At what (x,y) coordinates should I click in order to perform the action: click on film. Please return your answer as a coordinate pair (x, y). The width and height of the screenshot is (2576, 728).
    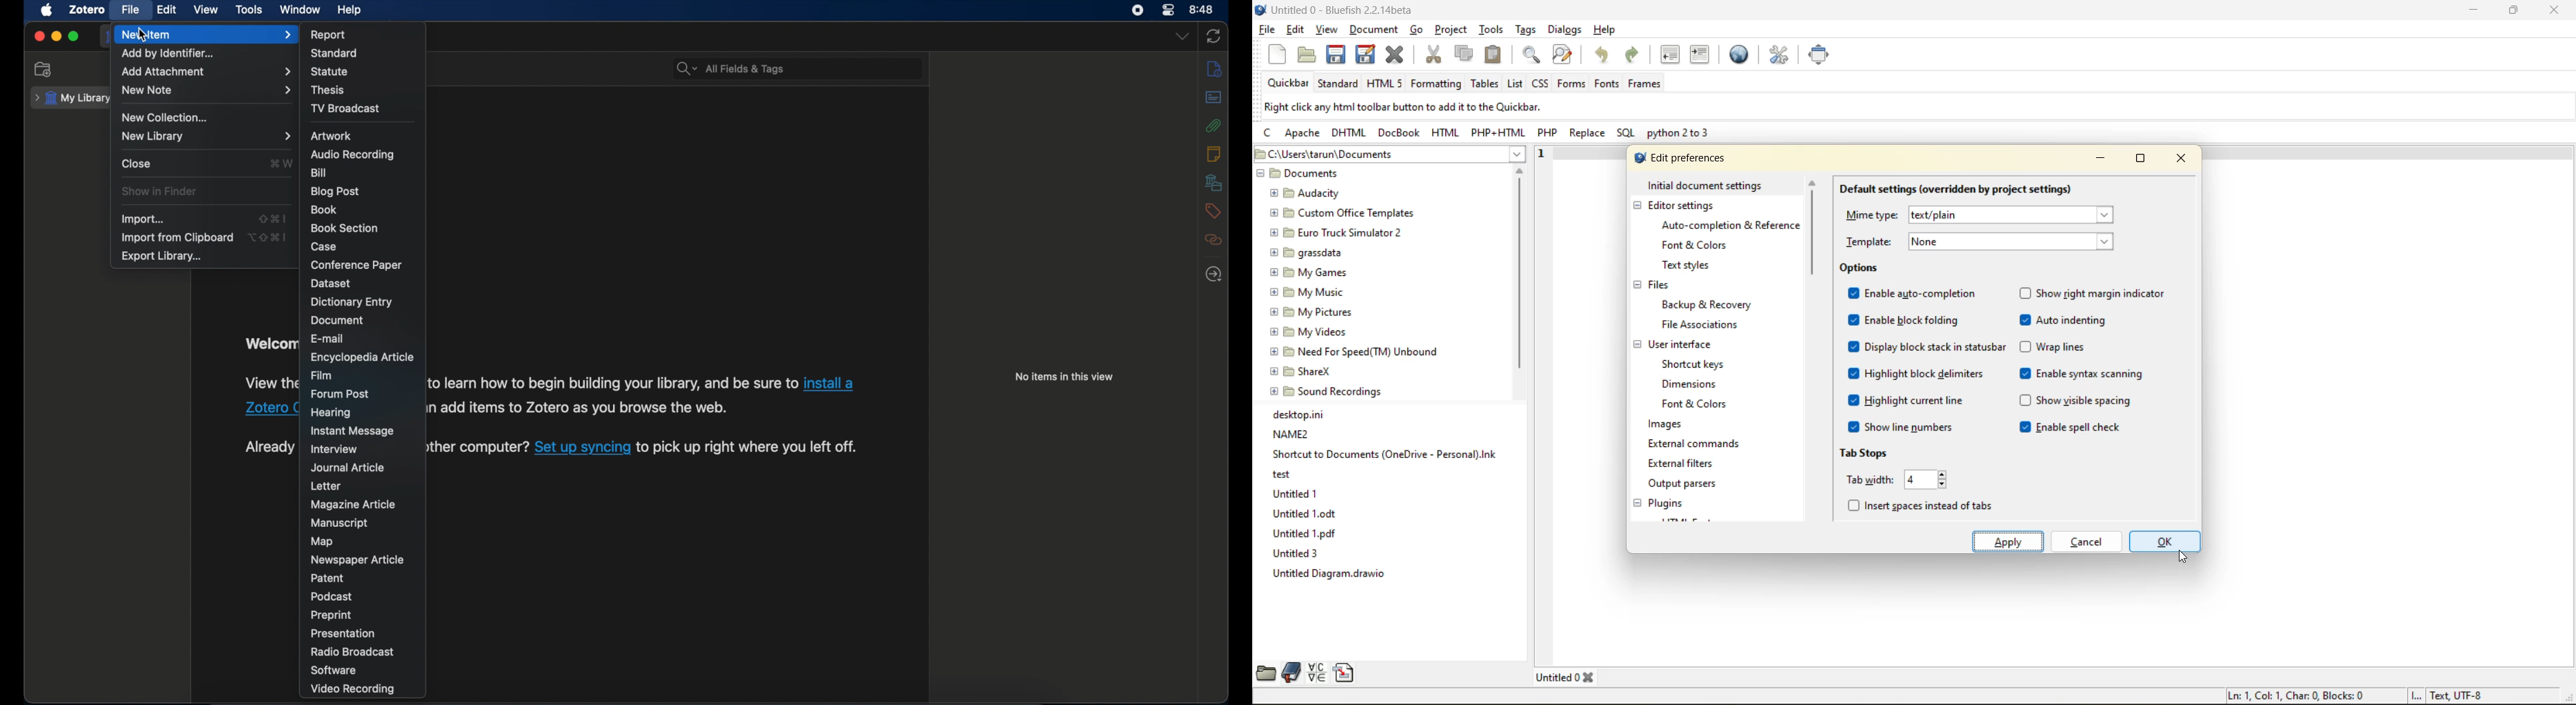
    Looking at the image, I should click on (320, 376).